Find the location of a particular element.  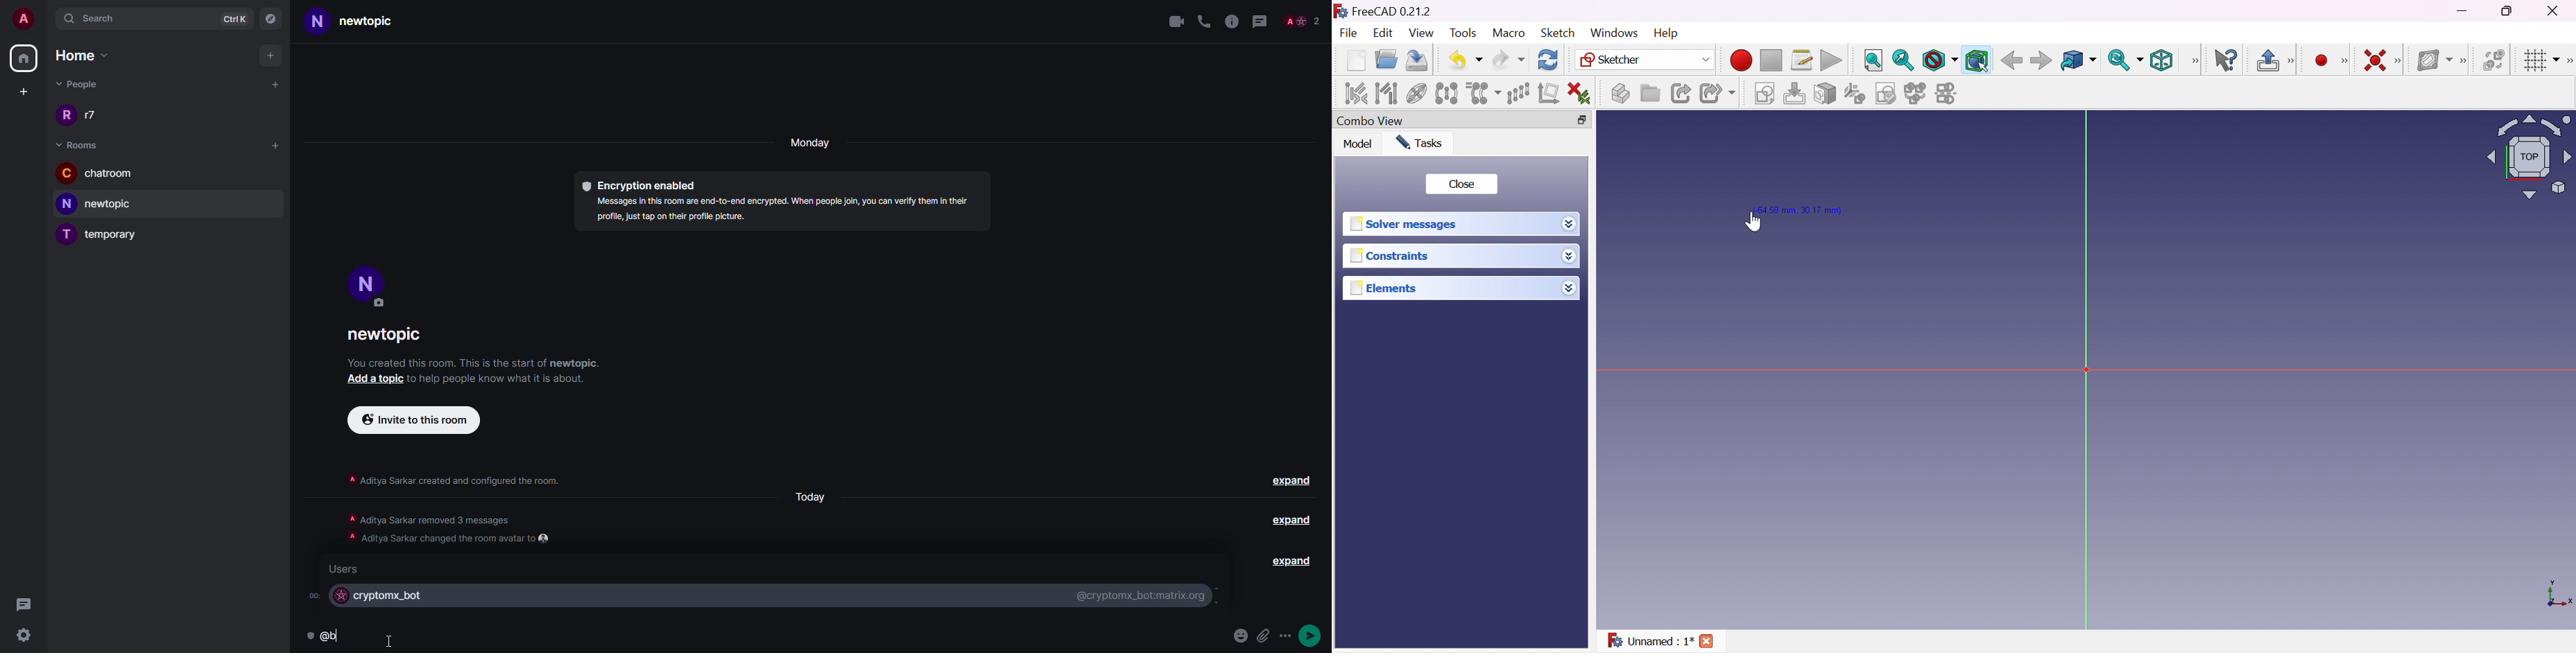

account is located at coordinates (25, 17).